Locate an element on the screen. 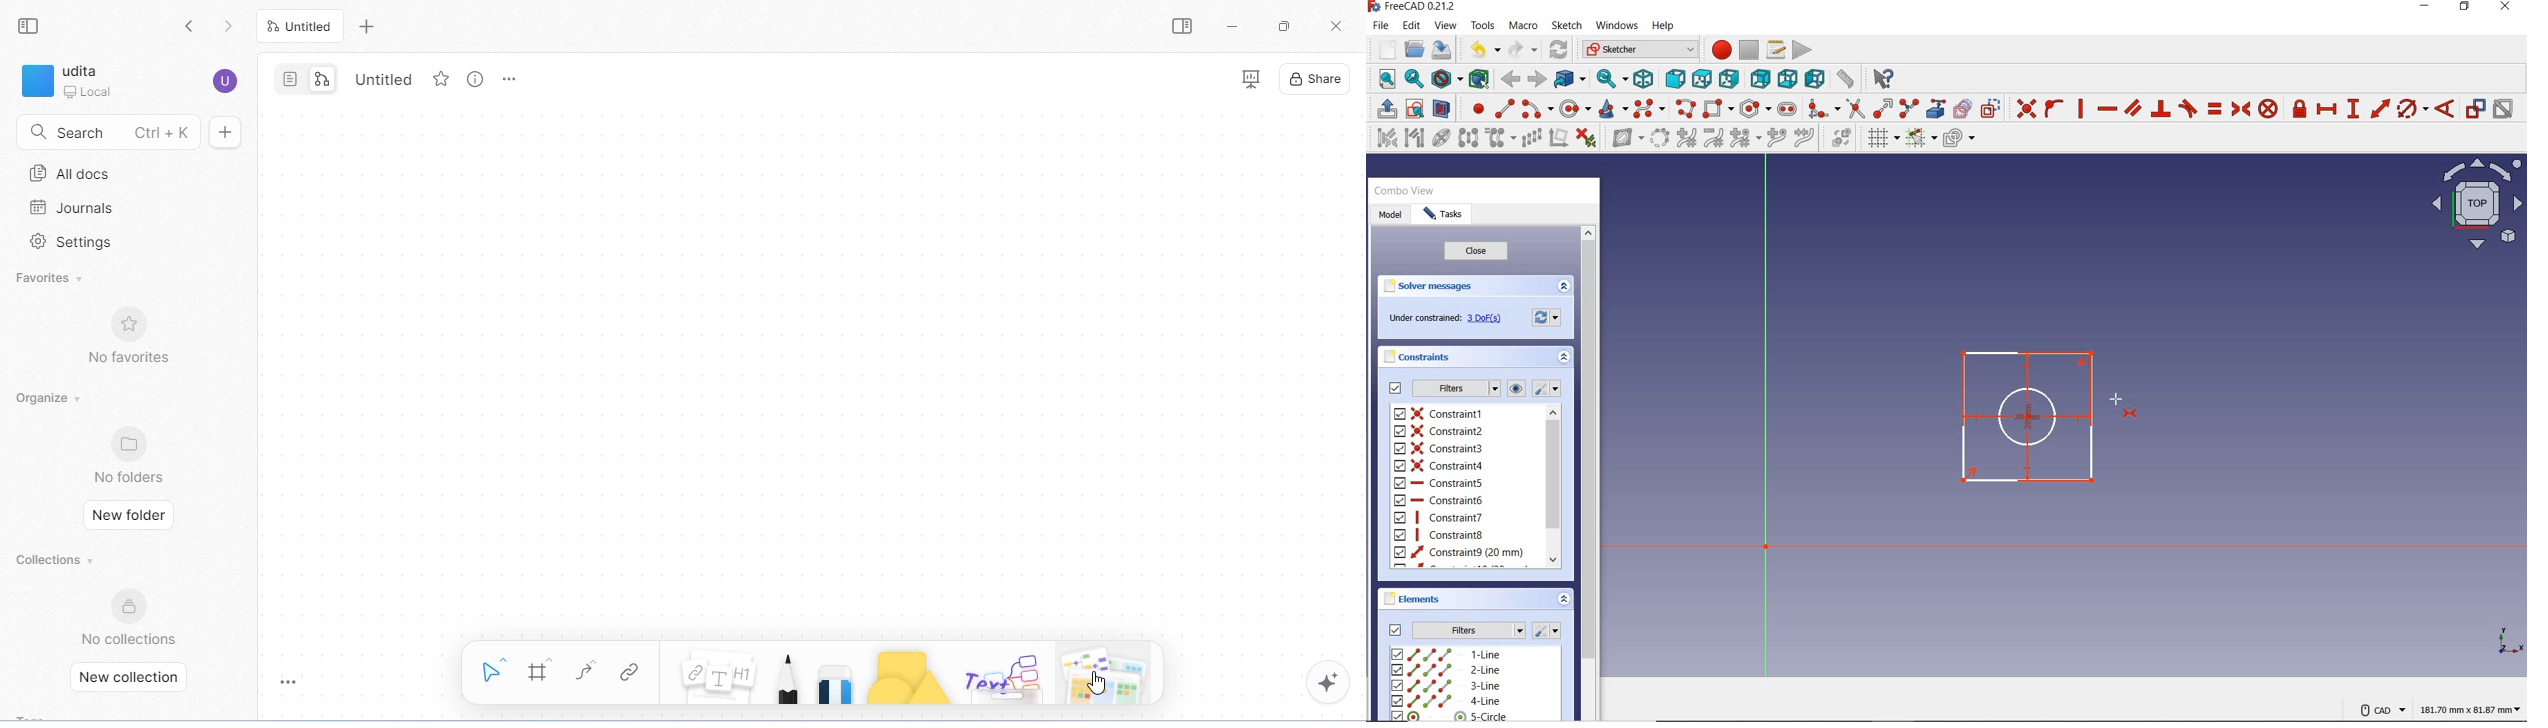 The height and width of the screenshot is (728, 2548). activate/deactivate constraint is located at coordinates (2504, 109).